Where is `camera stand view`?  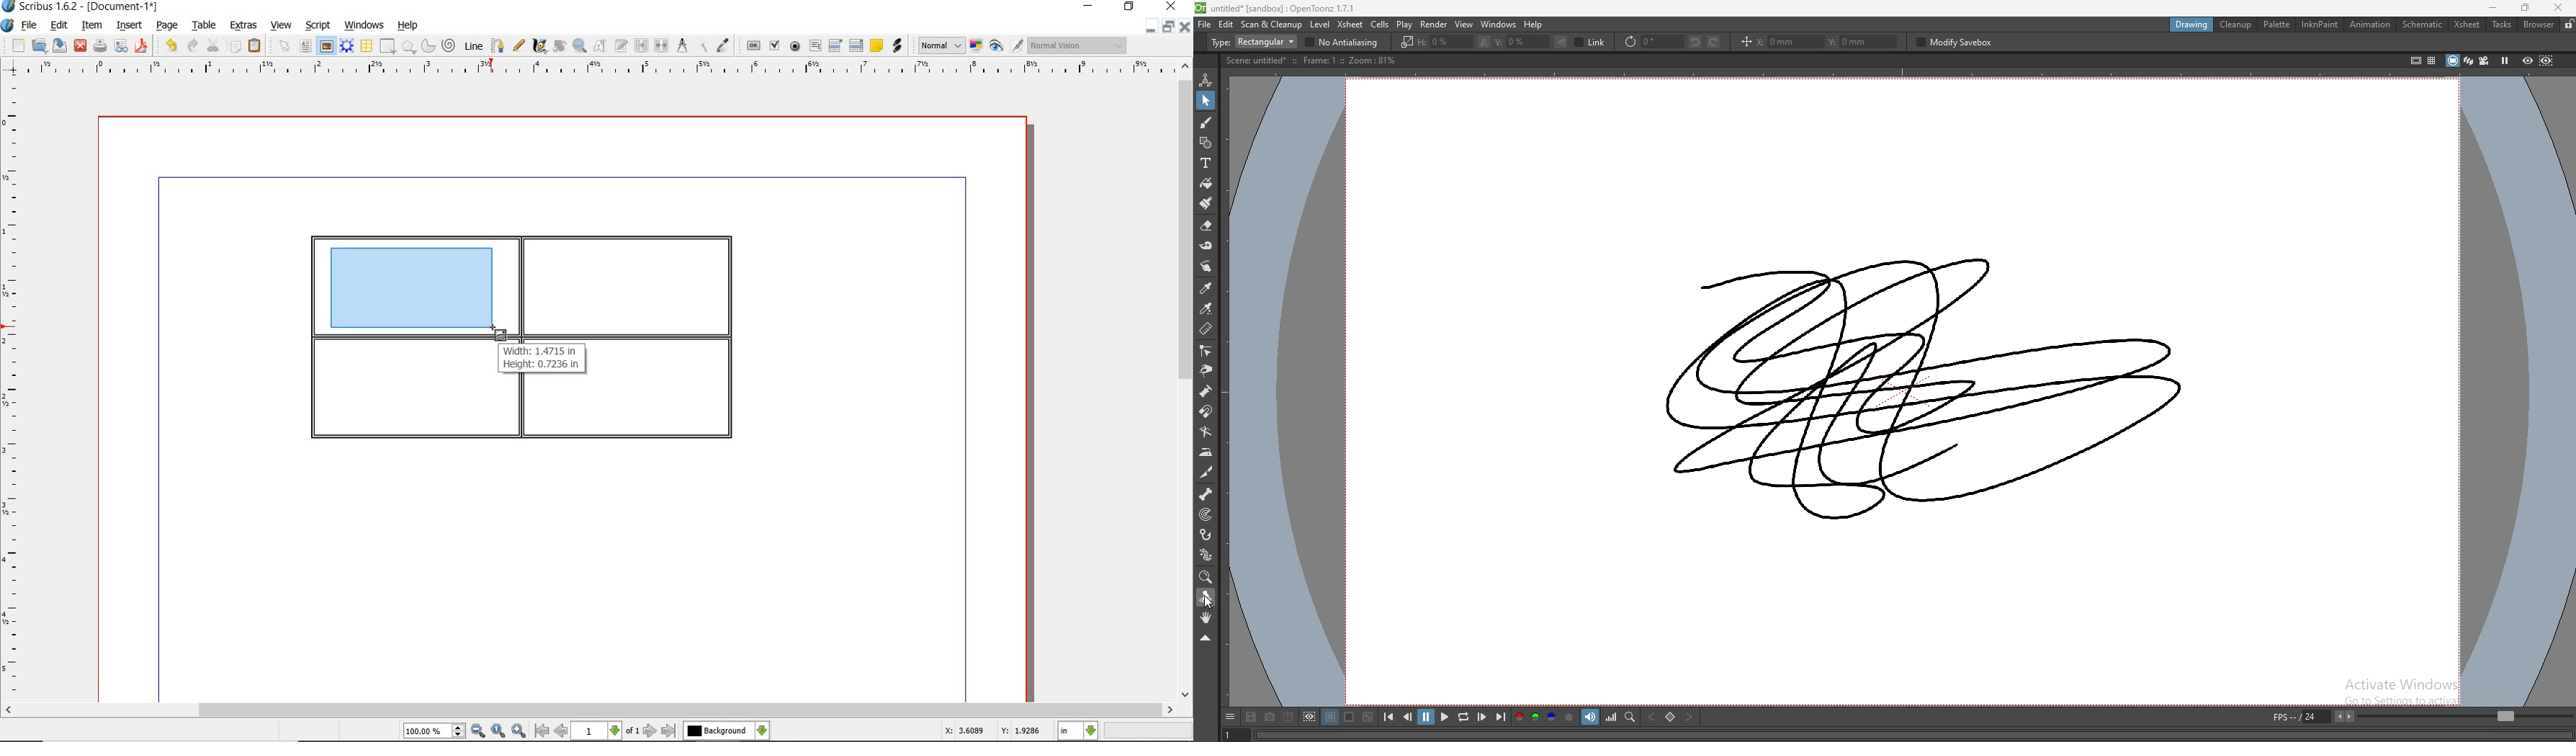 camera stand view is located at coordinates (2451, 61).